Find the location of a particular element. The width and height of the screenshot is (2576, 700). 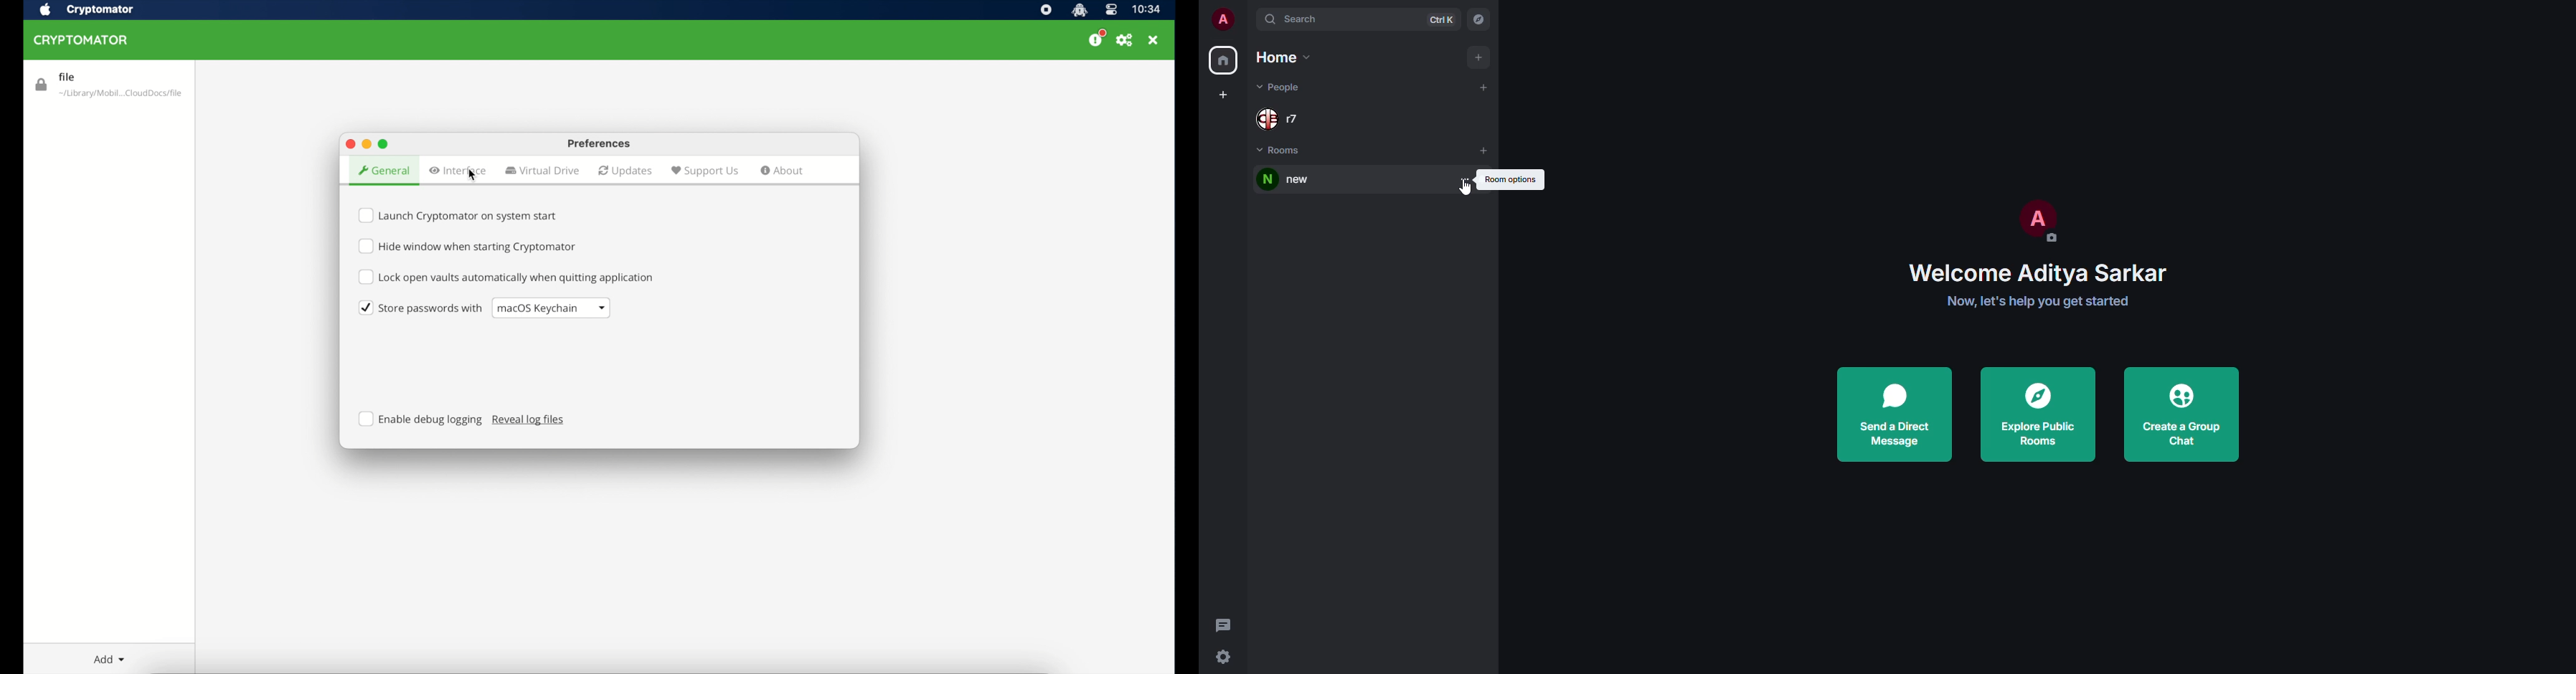

create space is located at coordinates (1225, 95).